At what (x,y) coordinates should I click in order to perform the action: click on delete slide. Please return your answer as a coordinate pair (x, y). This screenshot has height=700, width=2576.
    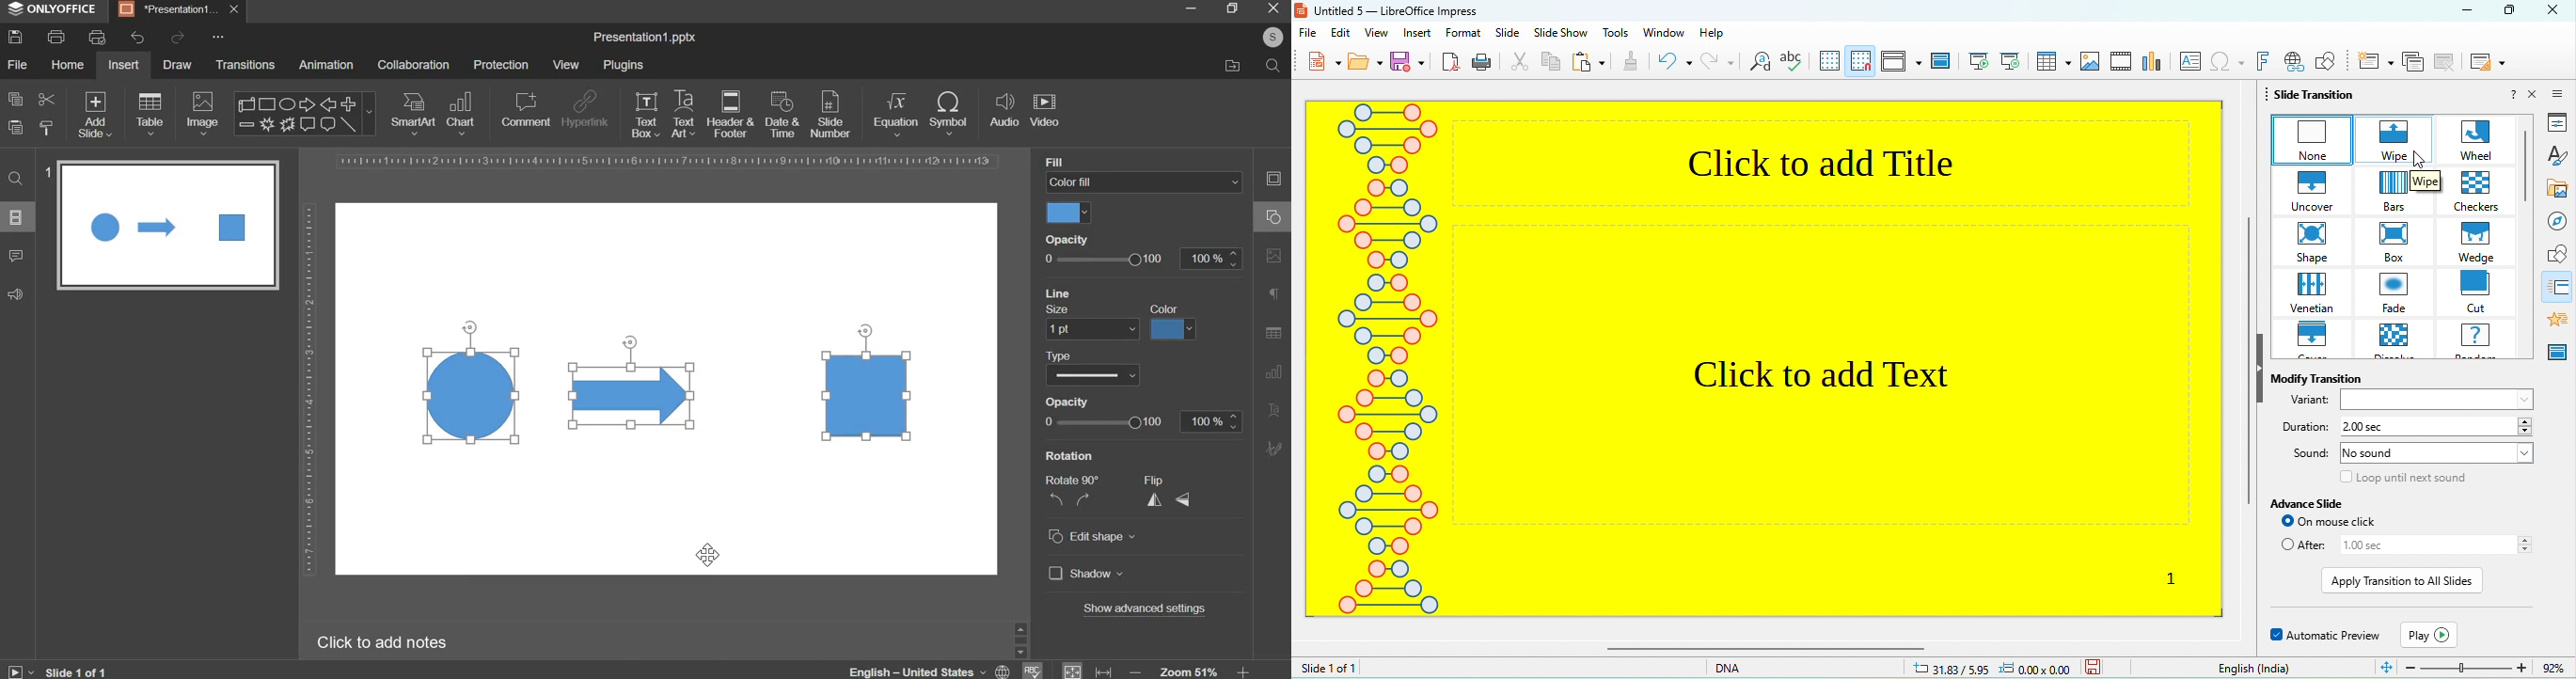
    Looking at the image, I should click on (2445, 62).